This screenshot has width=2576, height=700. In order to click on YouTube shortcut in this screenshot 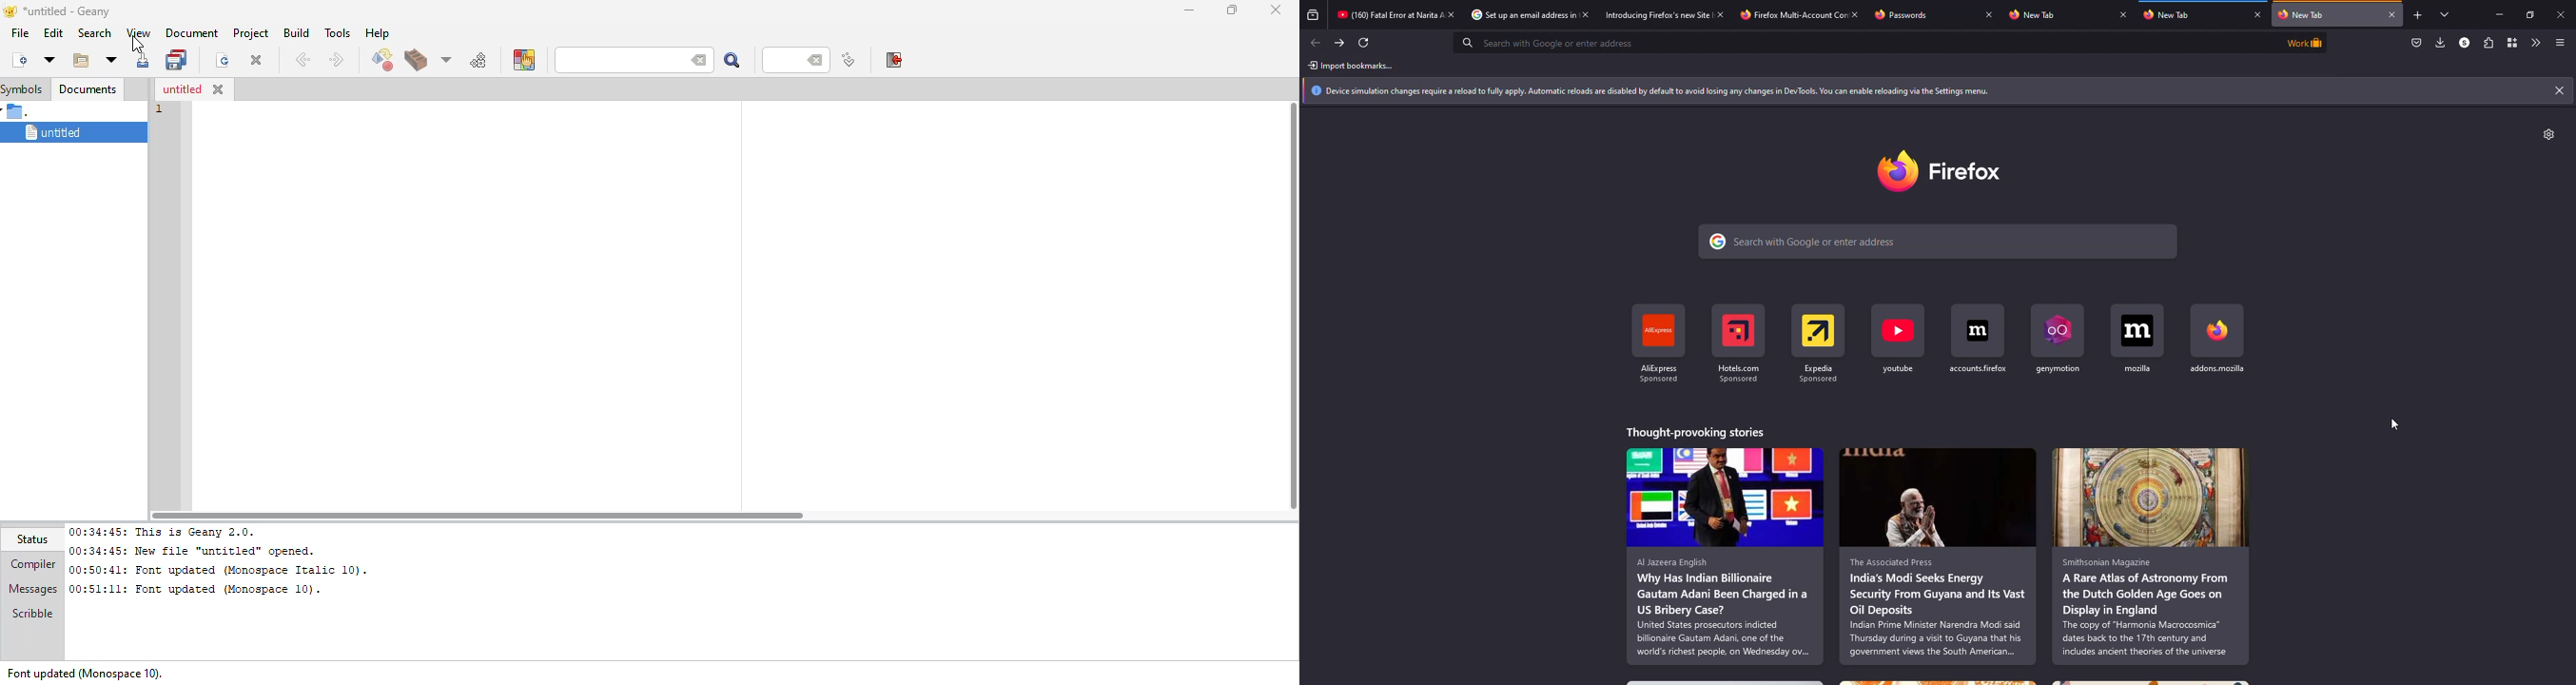, I will do `click(1898, 340)`.